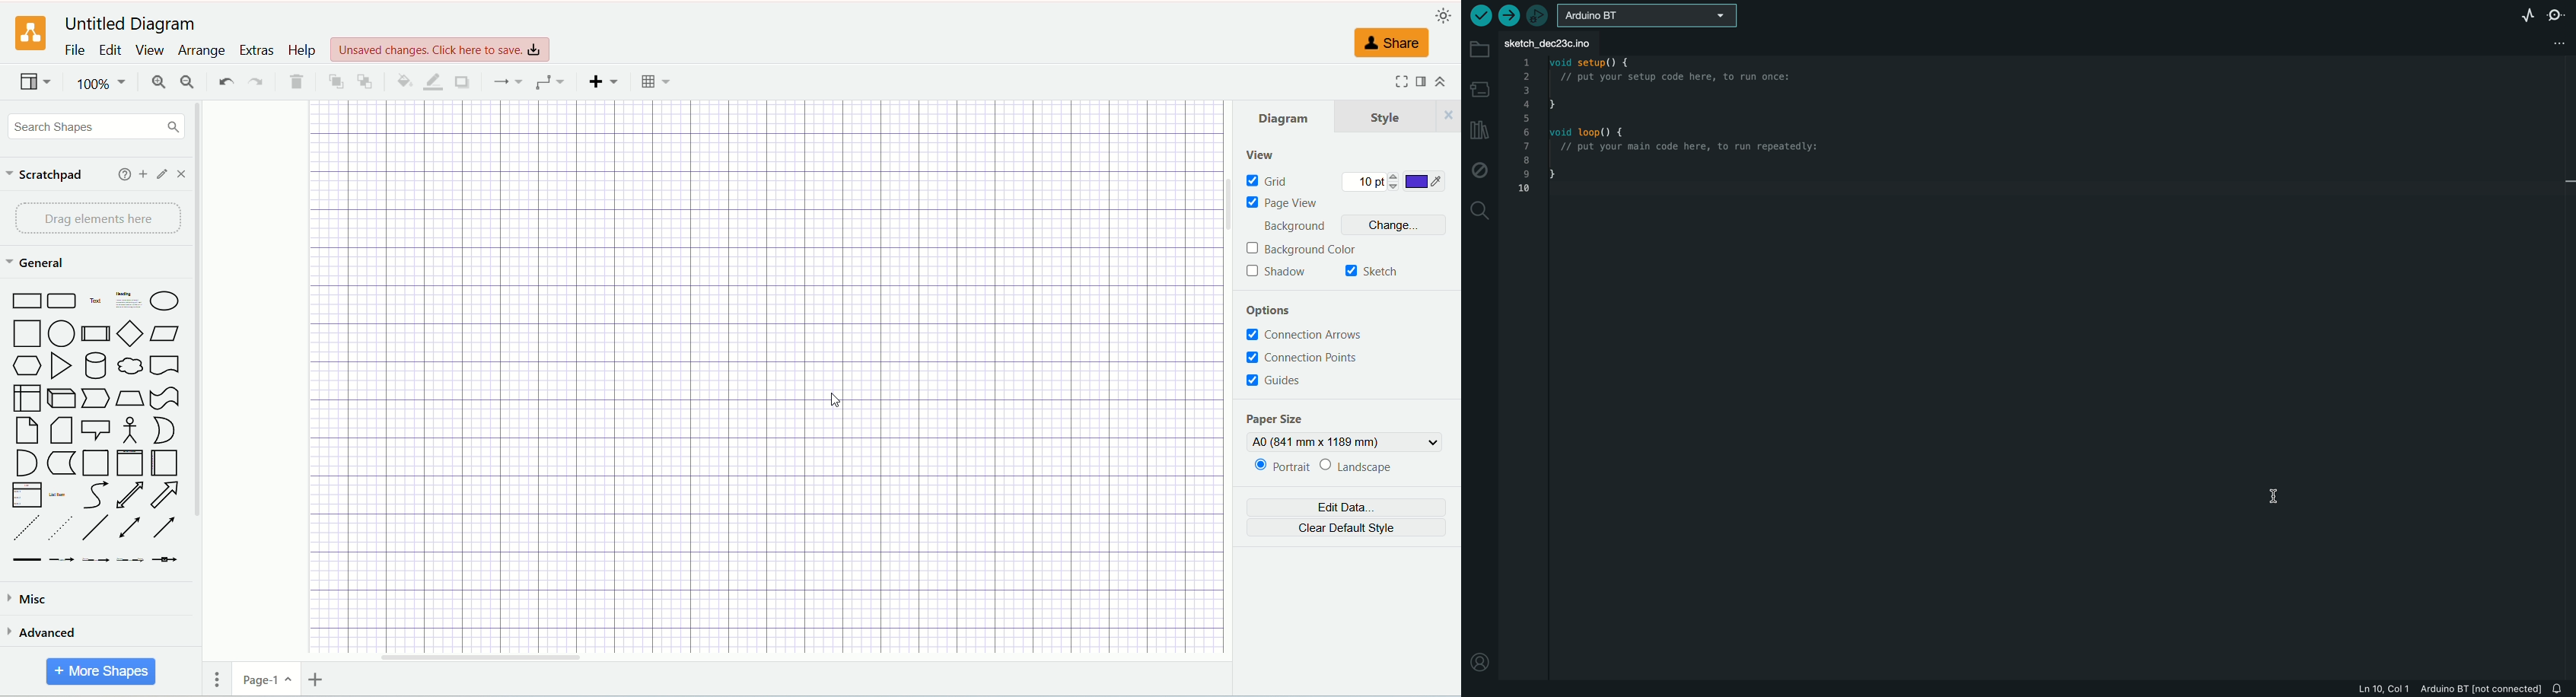 The height and width of the screenshot is (700, 2576). What do you see at coordinates (1399, 81) in the screenshot?
I see `fullscreen` at bounding box center [1399, 81].